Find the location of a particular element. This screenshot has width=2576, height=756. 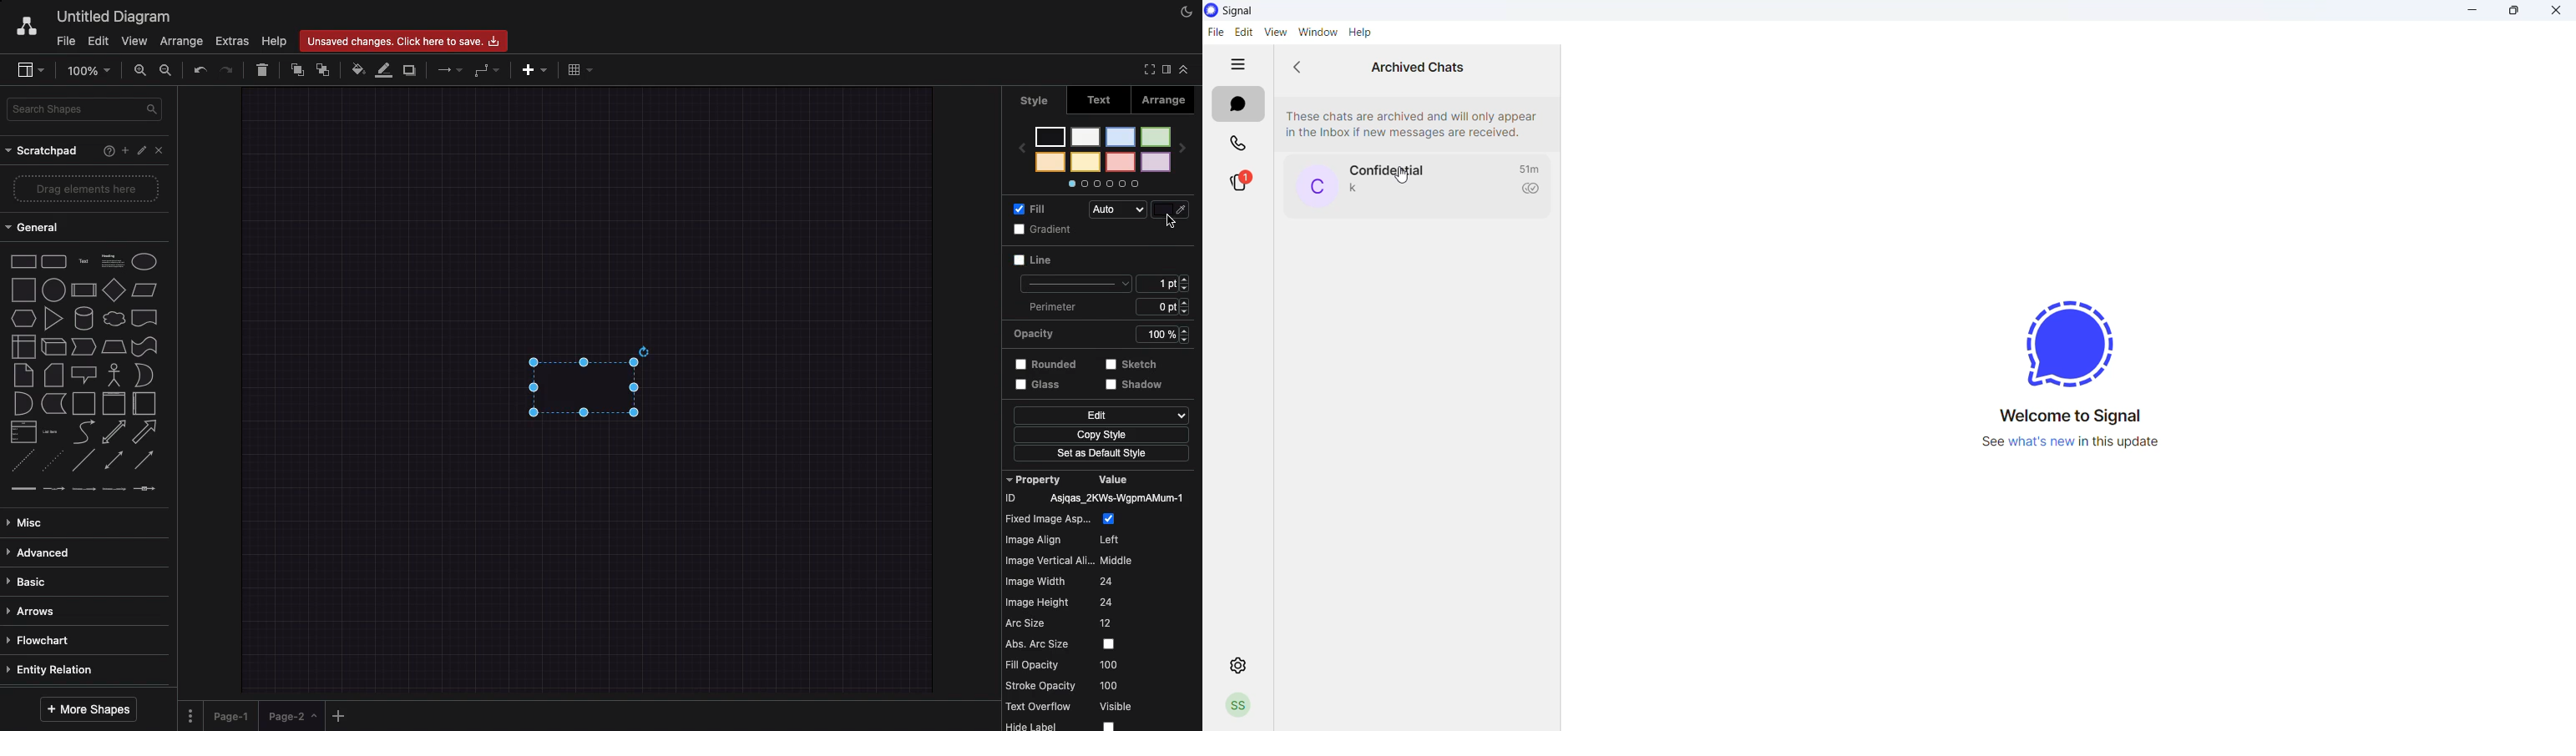

edit is located at coordinates (1241, 32).